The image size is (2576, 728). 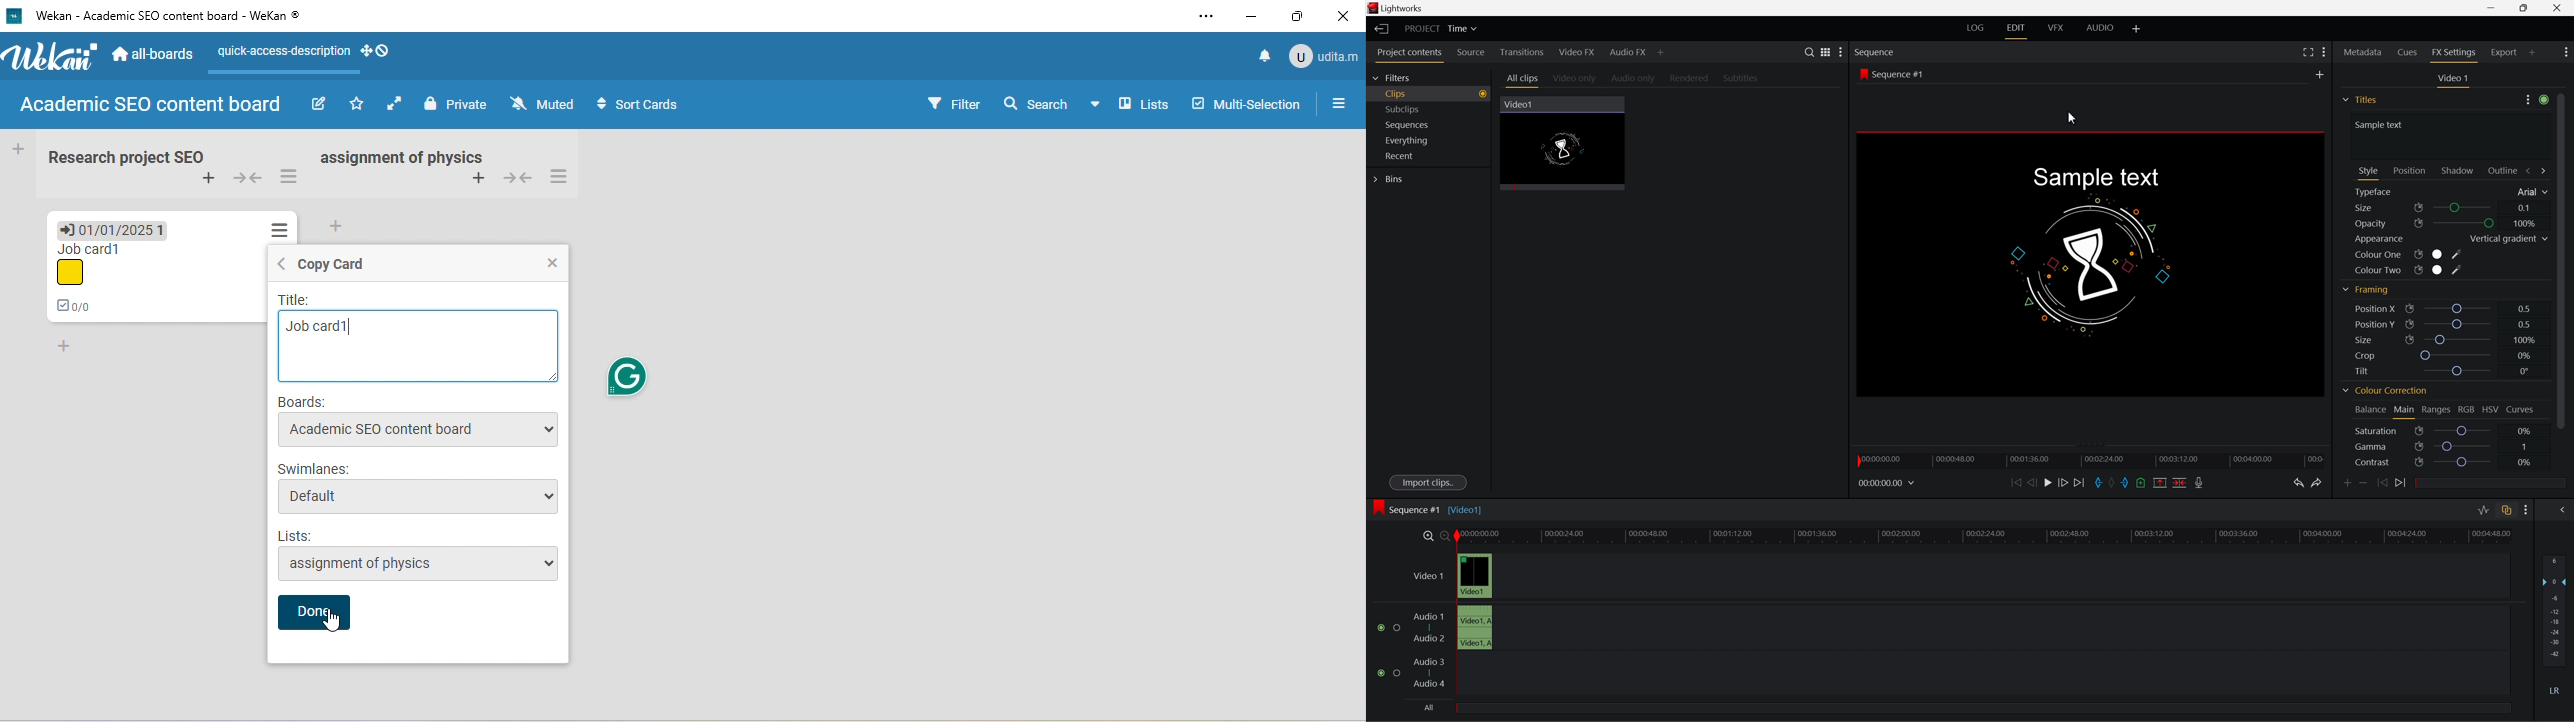 What do you see at coordinates (2380, 482) in the screenshot?
I see `previous` at bounding box center [2380, 482].